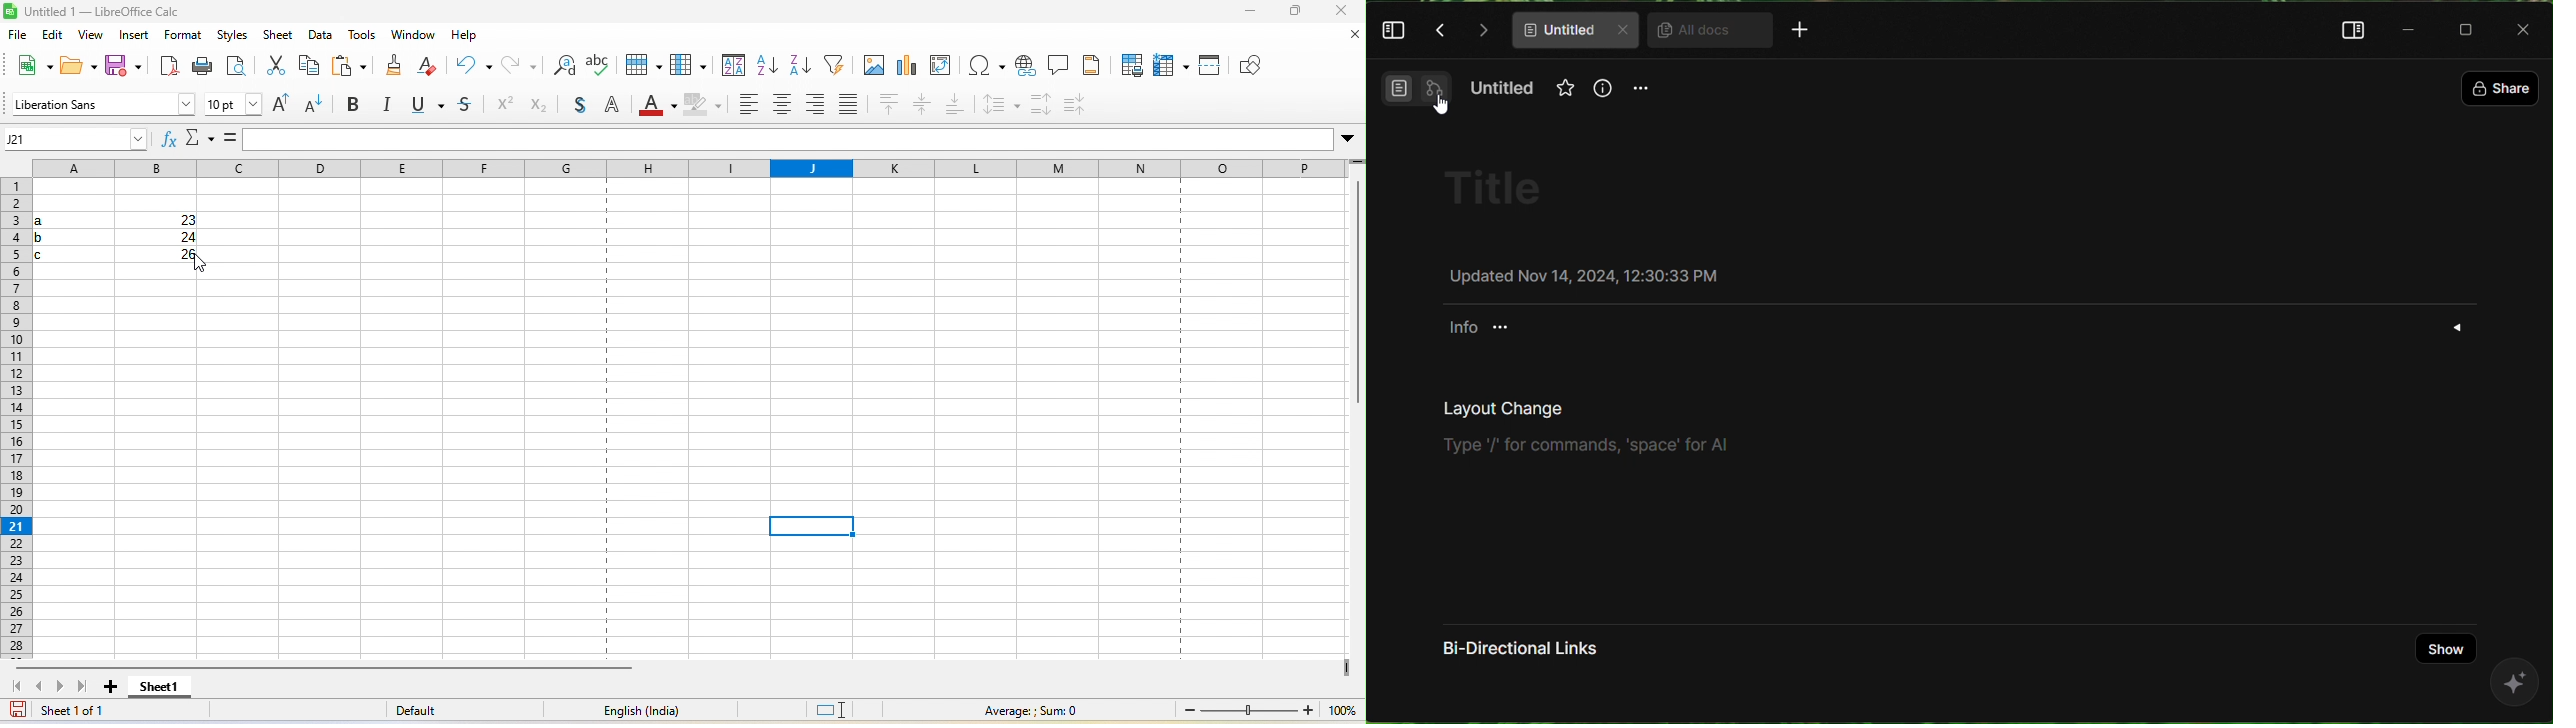 The image size is (2576, 728). I want to click on decrease paragraph spacing, so click(1077, 105).